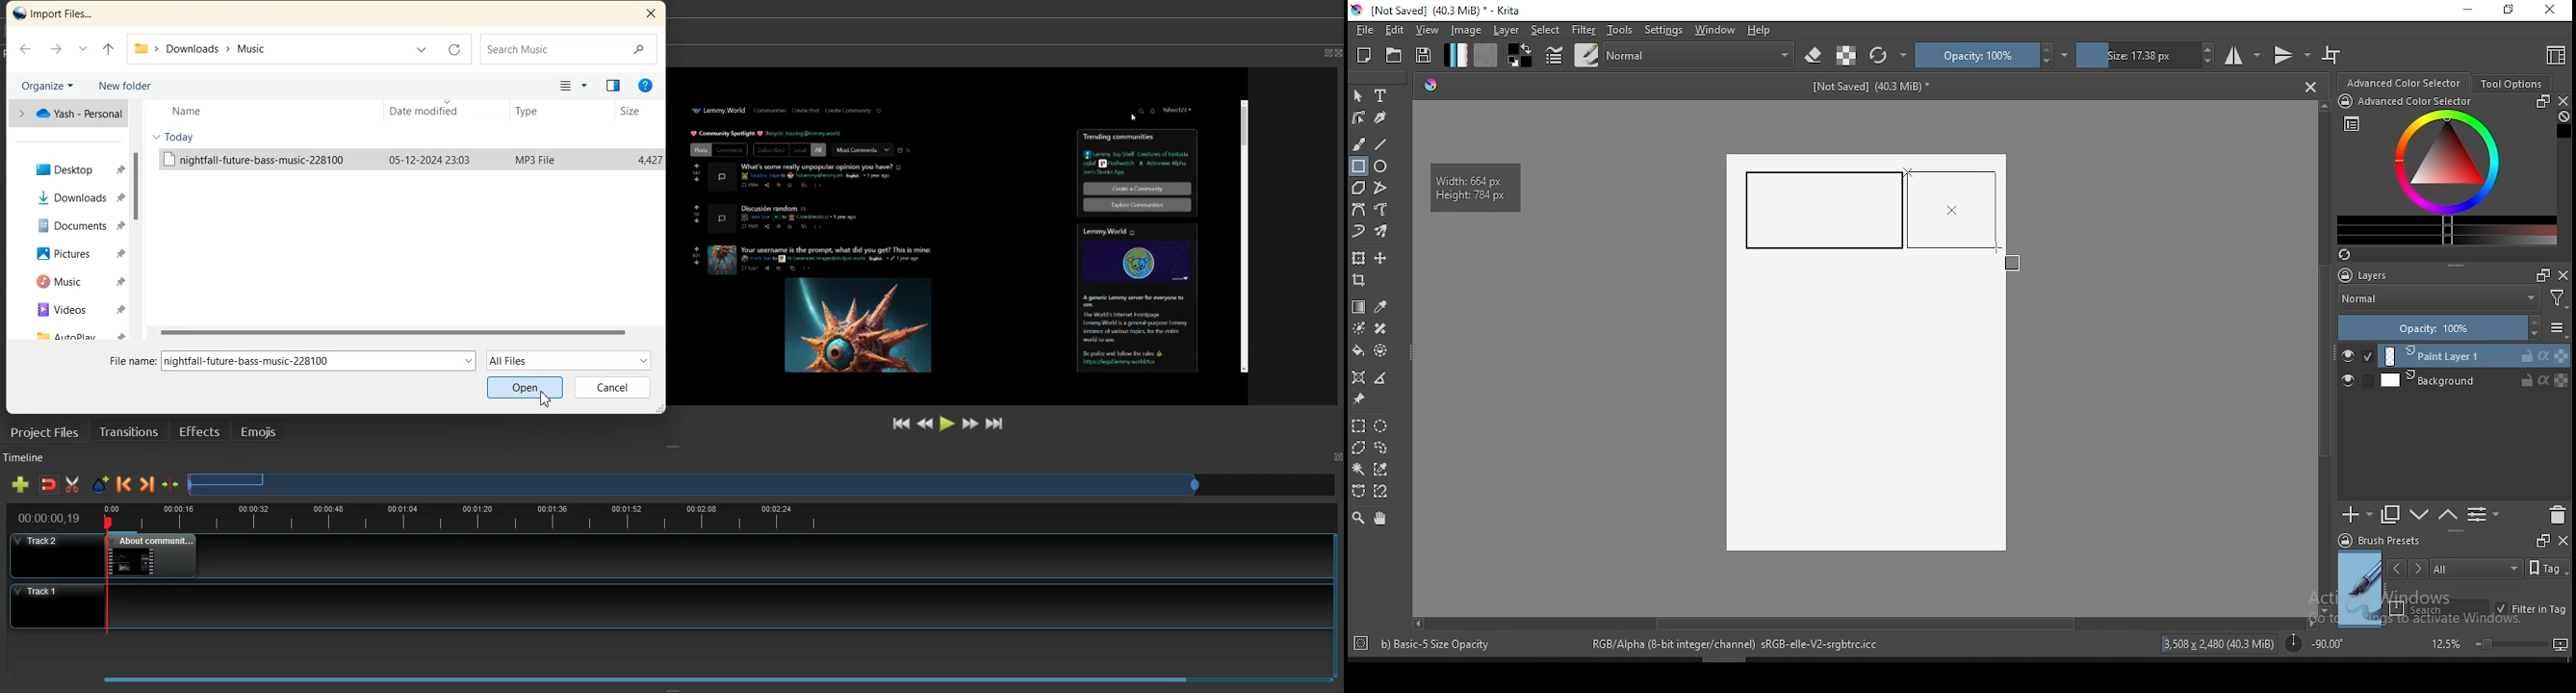 The height and width of the screenshot is (700, 2576). Describe the element at coordinates (1620, 30) in the screenshot. I see `tools` at that location.